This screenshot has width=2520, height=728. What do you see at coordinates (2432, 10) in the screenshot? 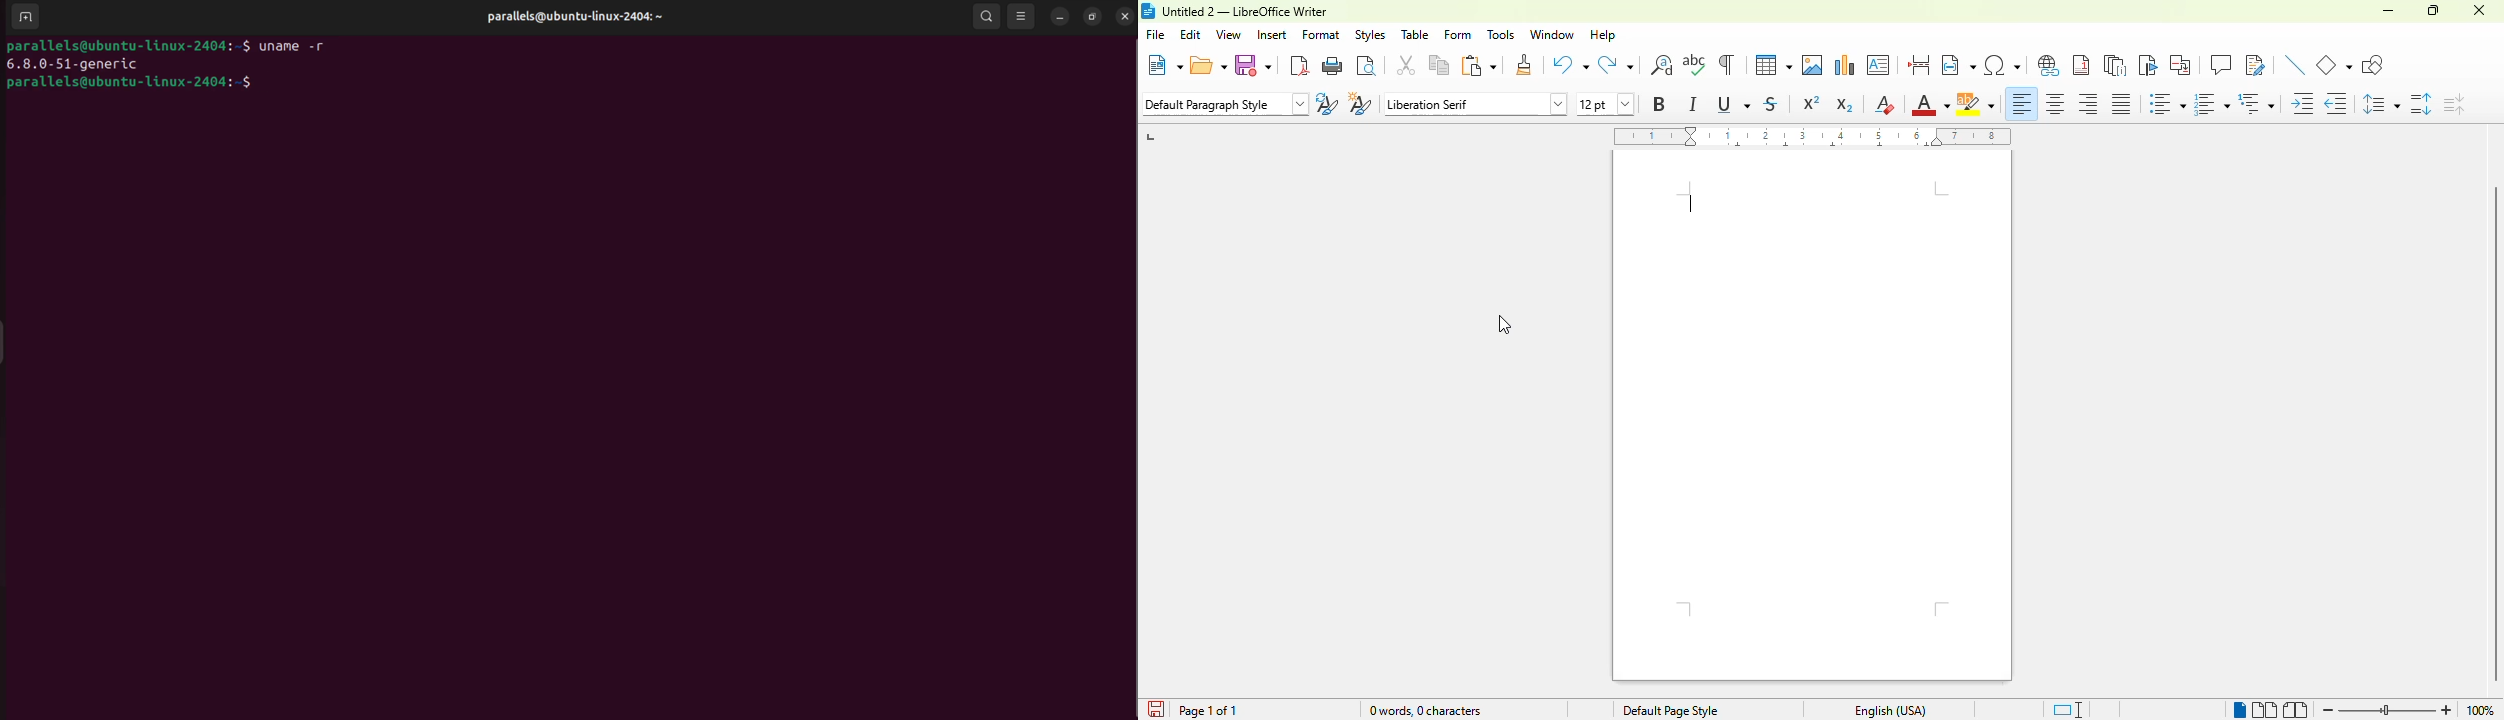
I see `maximize` at bounding box center [2432, 10].